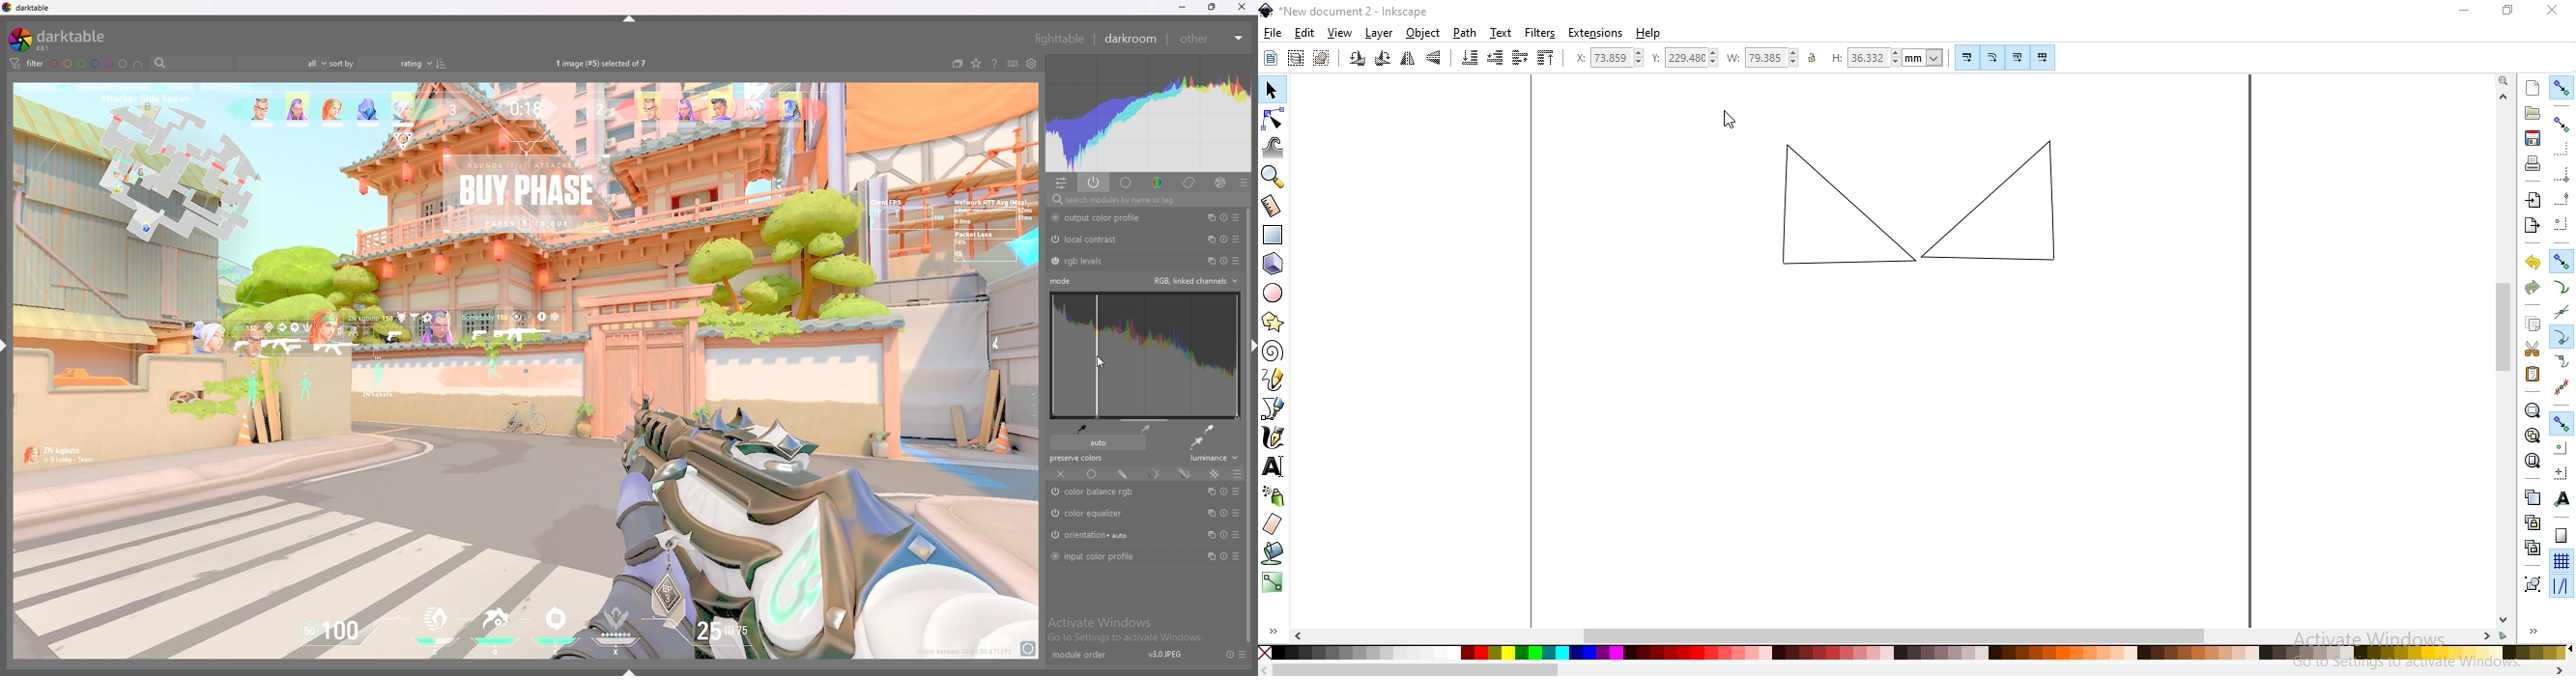 Image resolution: width=2576 pixels, height=700 pixels. I want to click on restore down, so click(2506, 10).